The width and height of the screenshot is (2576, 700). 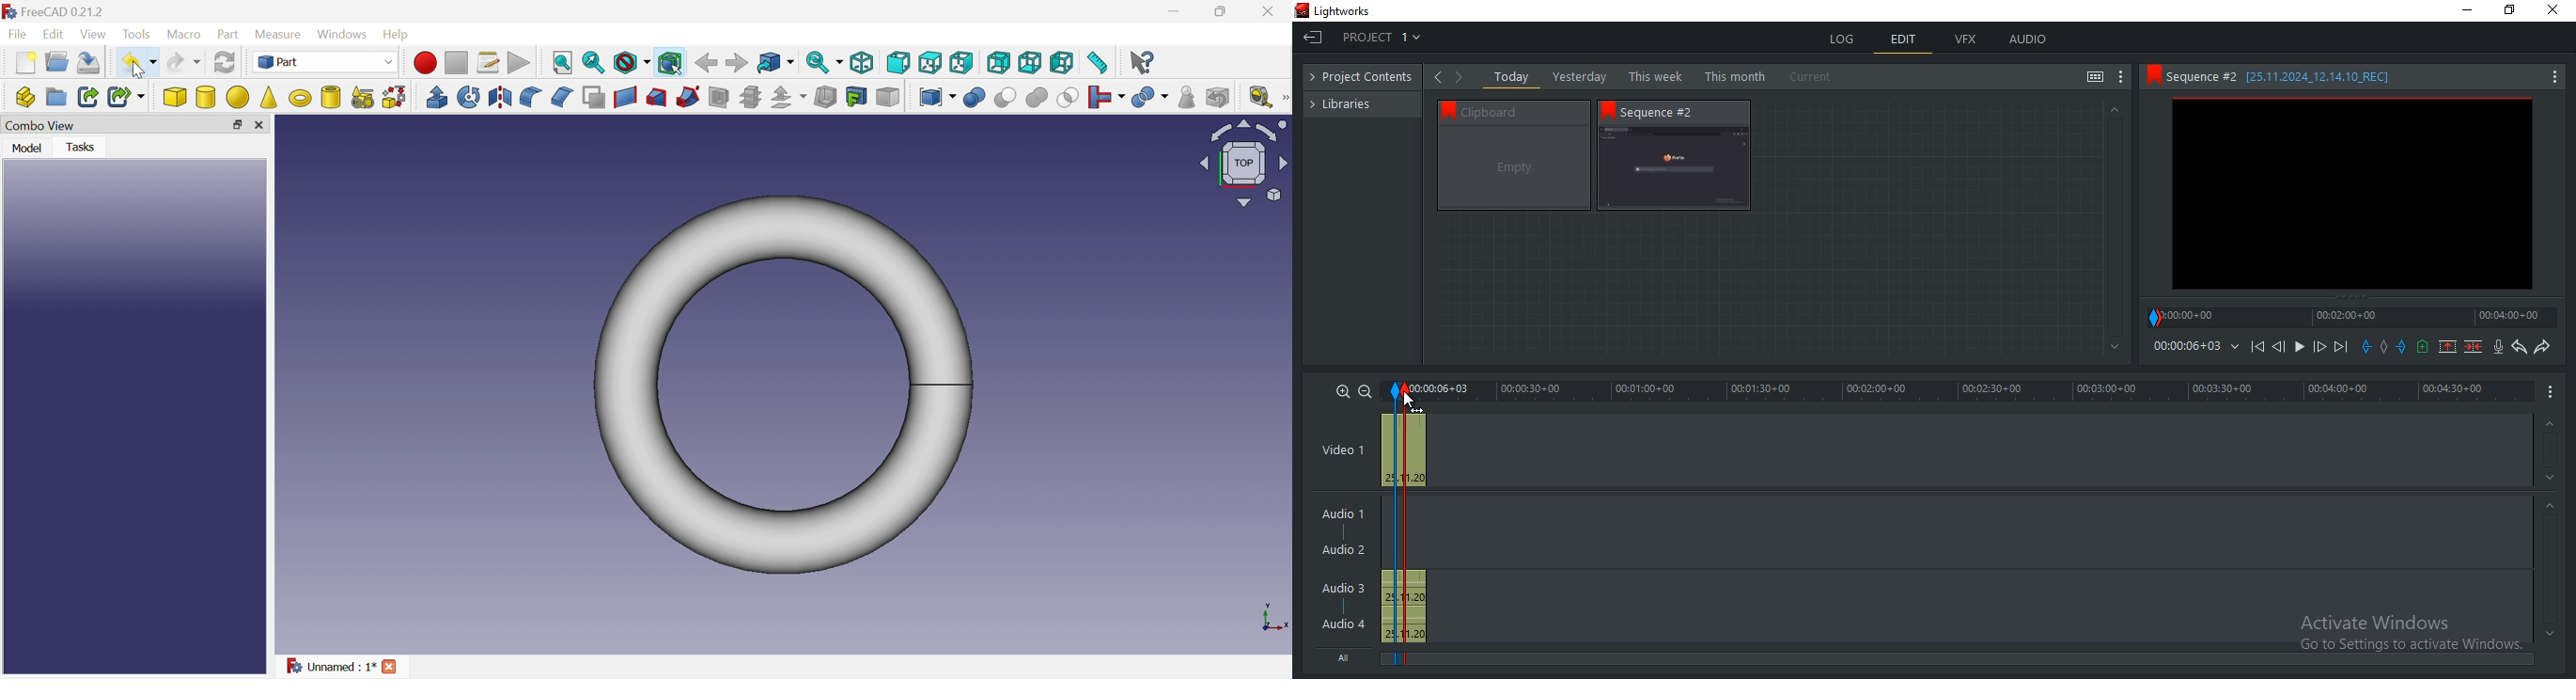 What do you see at coordinates (930, 62) in the screenshot?
I see `Top` at bounding box center [930, 62].